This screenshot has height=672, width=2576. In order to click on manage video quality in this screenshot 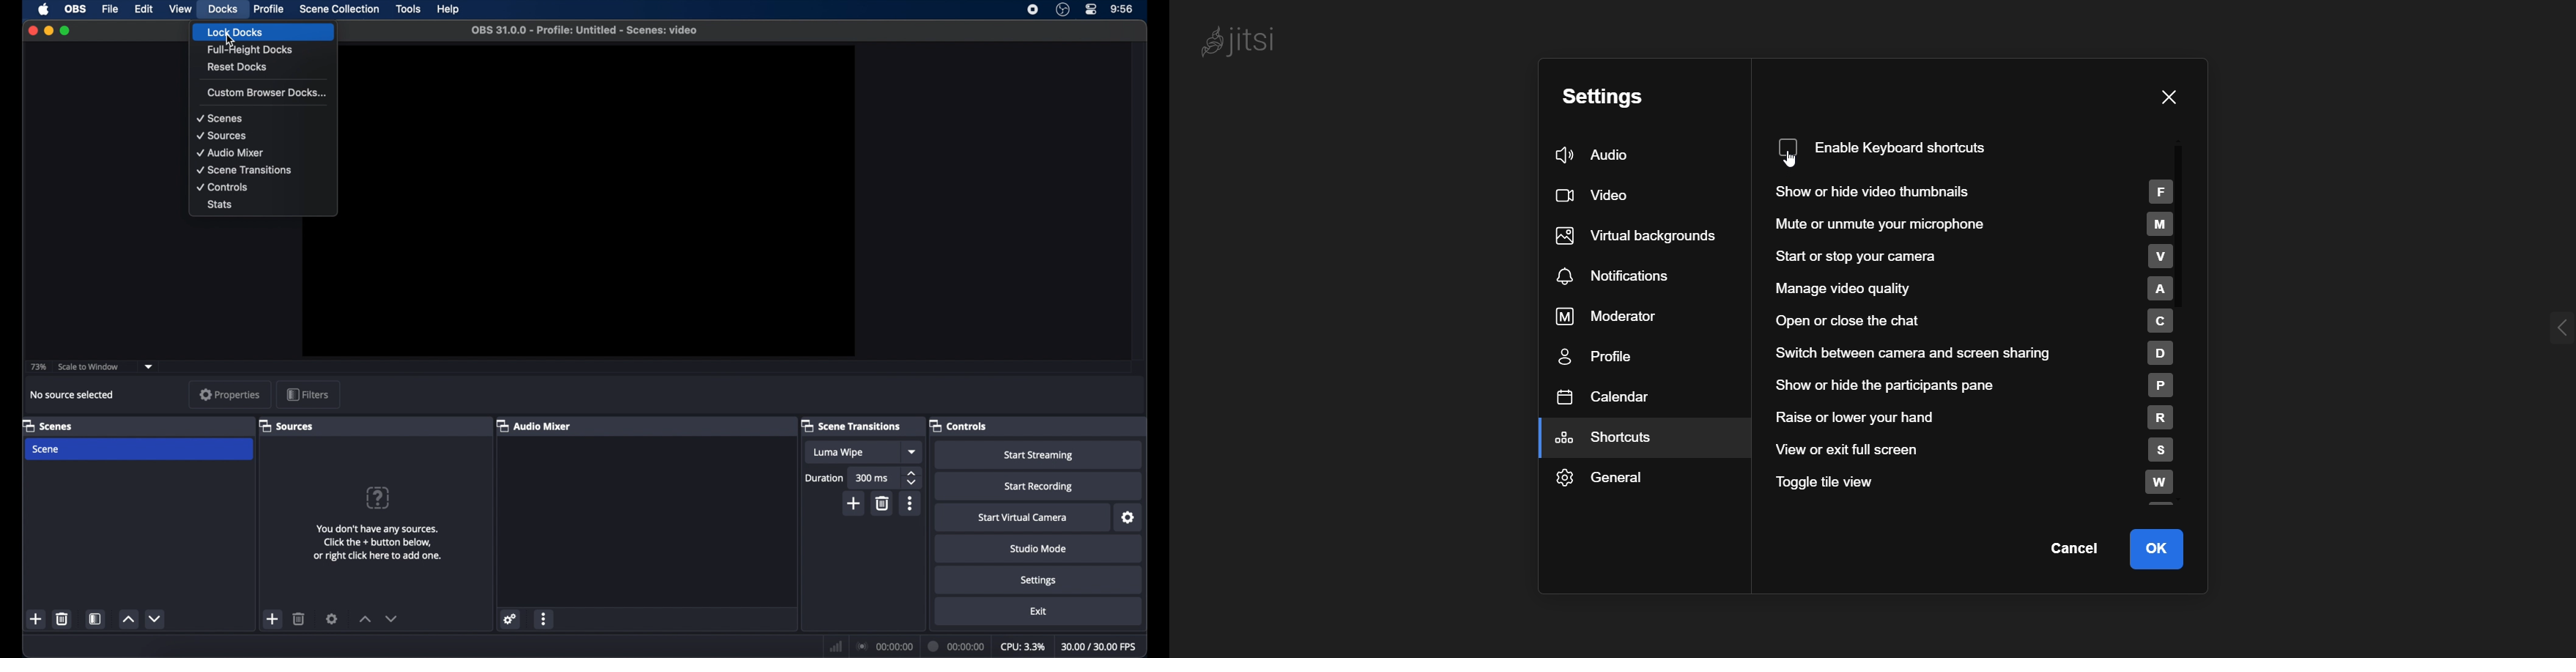, I will do `click(1977, 287)`.